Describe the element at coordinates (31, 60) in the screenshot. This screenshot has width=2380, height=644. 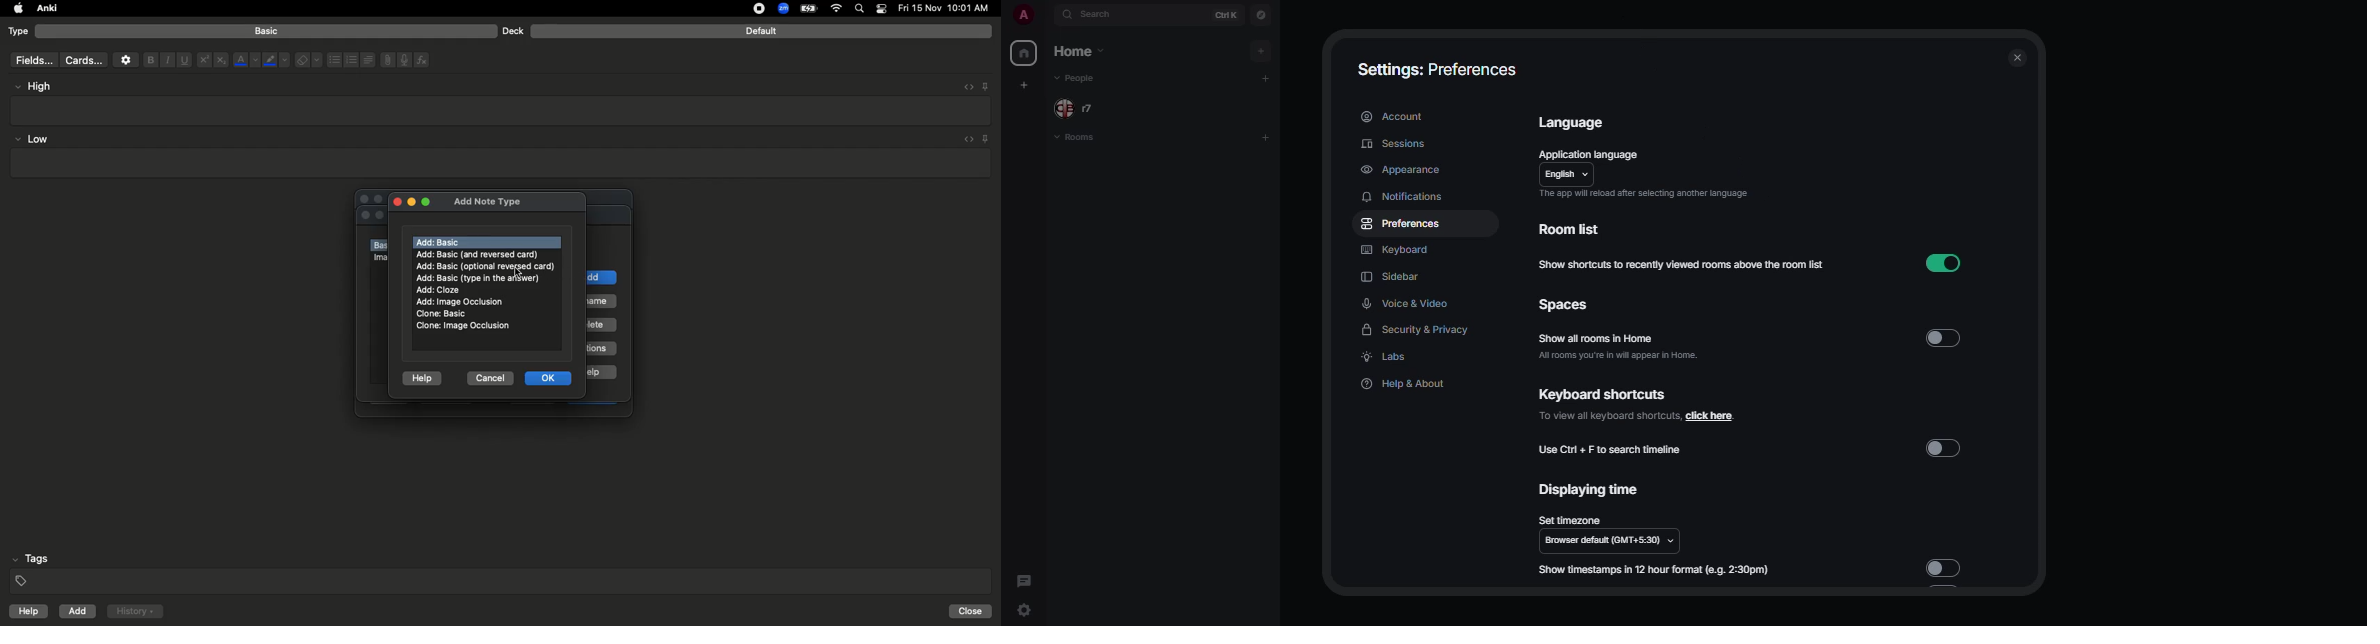
I see `Fields` at that location.